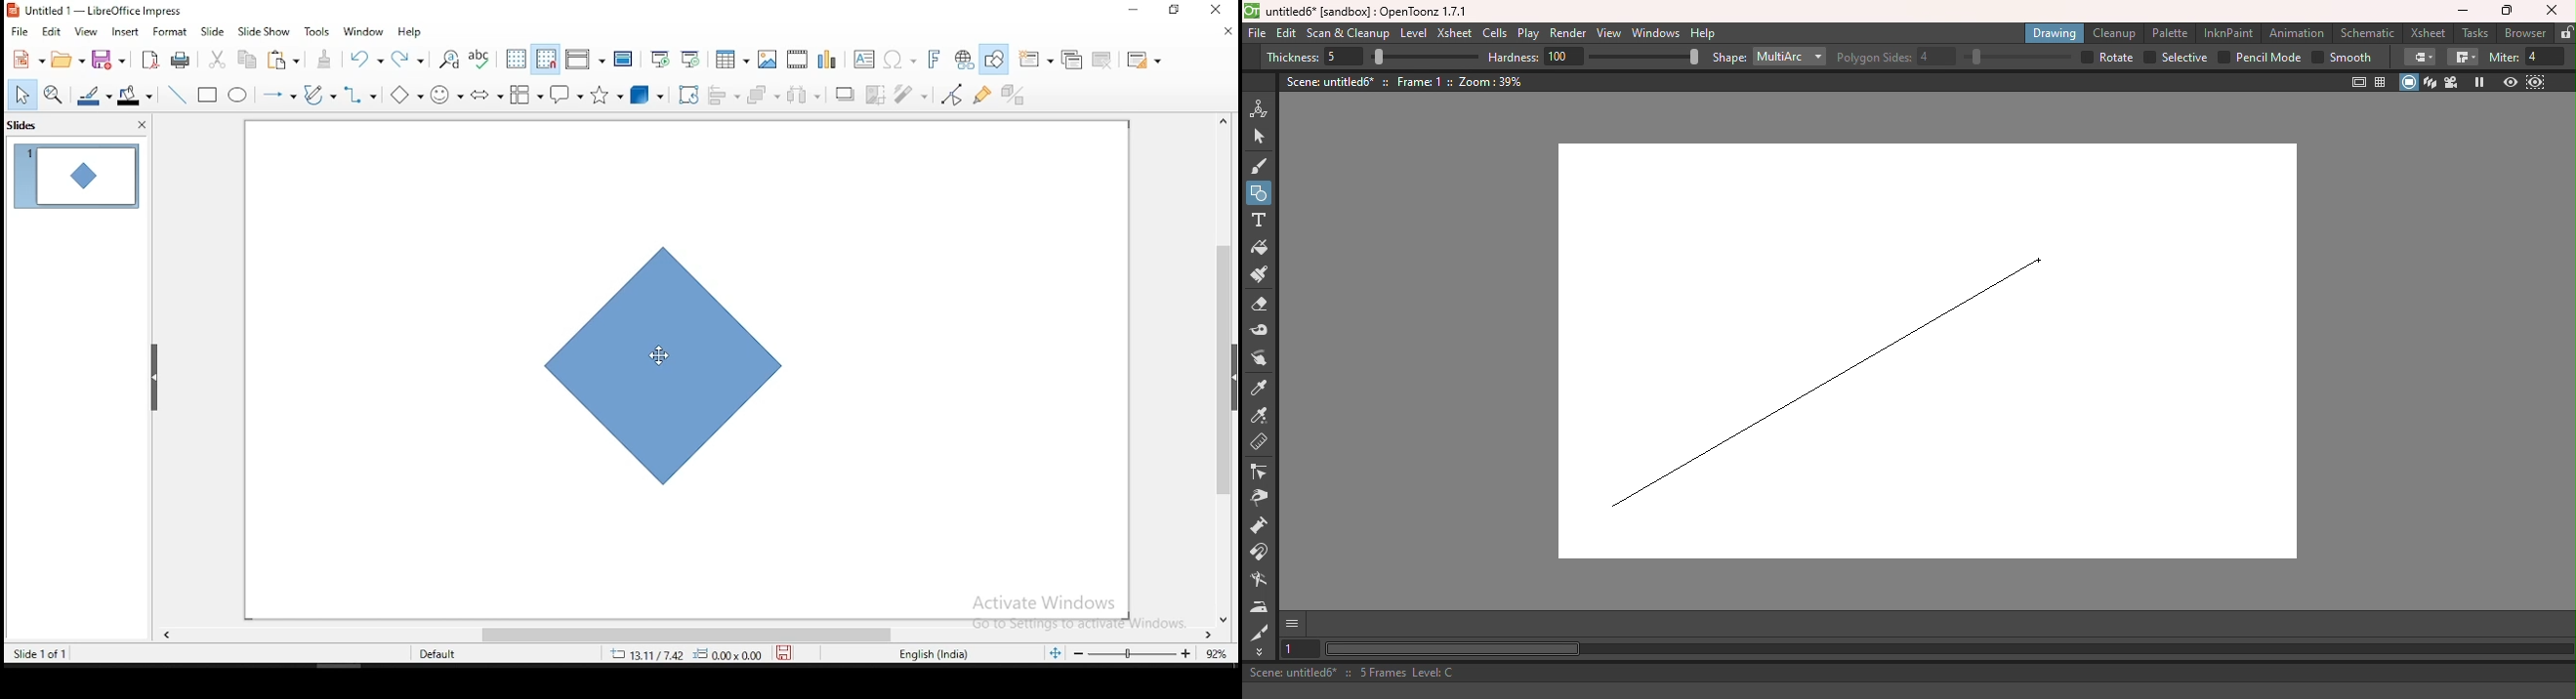  I want to click on Horizontal scroll bar, so click(1948, 649).